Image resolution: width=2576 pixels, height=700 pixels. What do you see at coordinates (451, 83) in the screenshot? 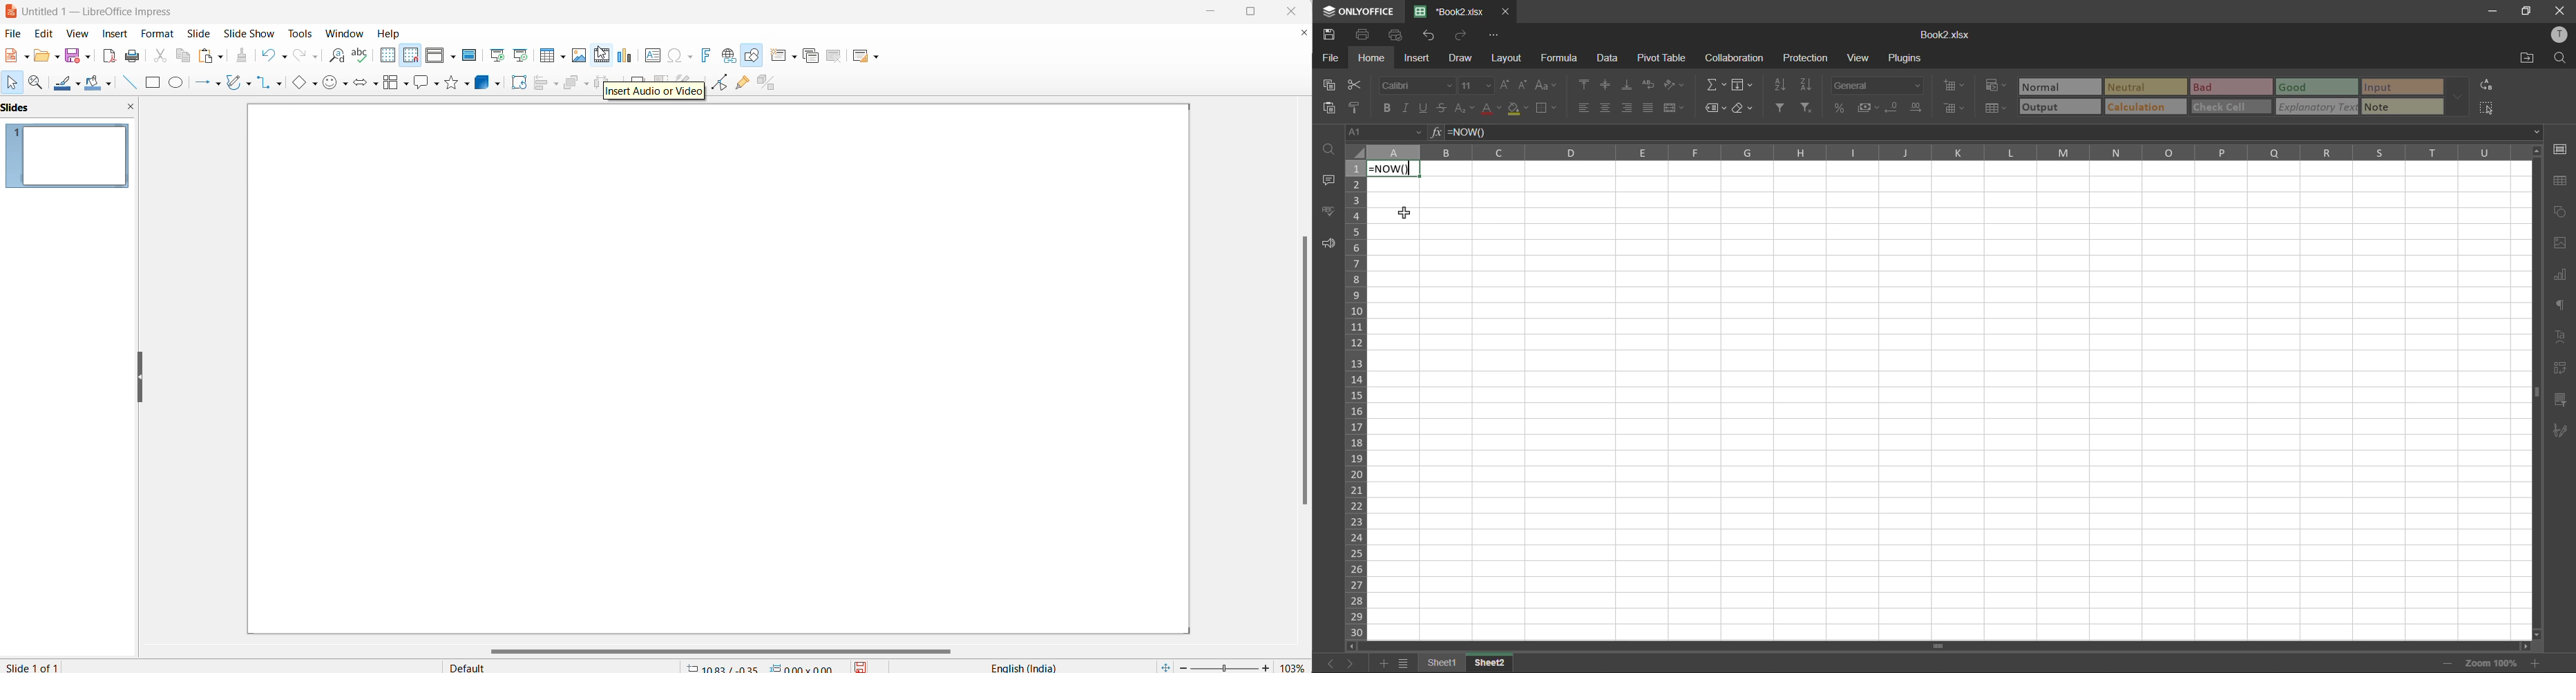
I see `stars` at bounding box center [451, 83].